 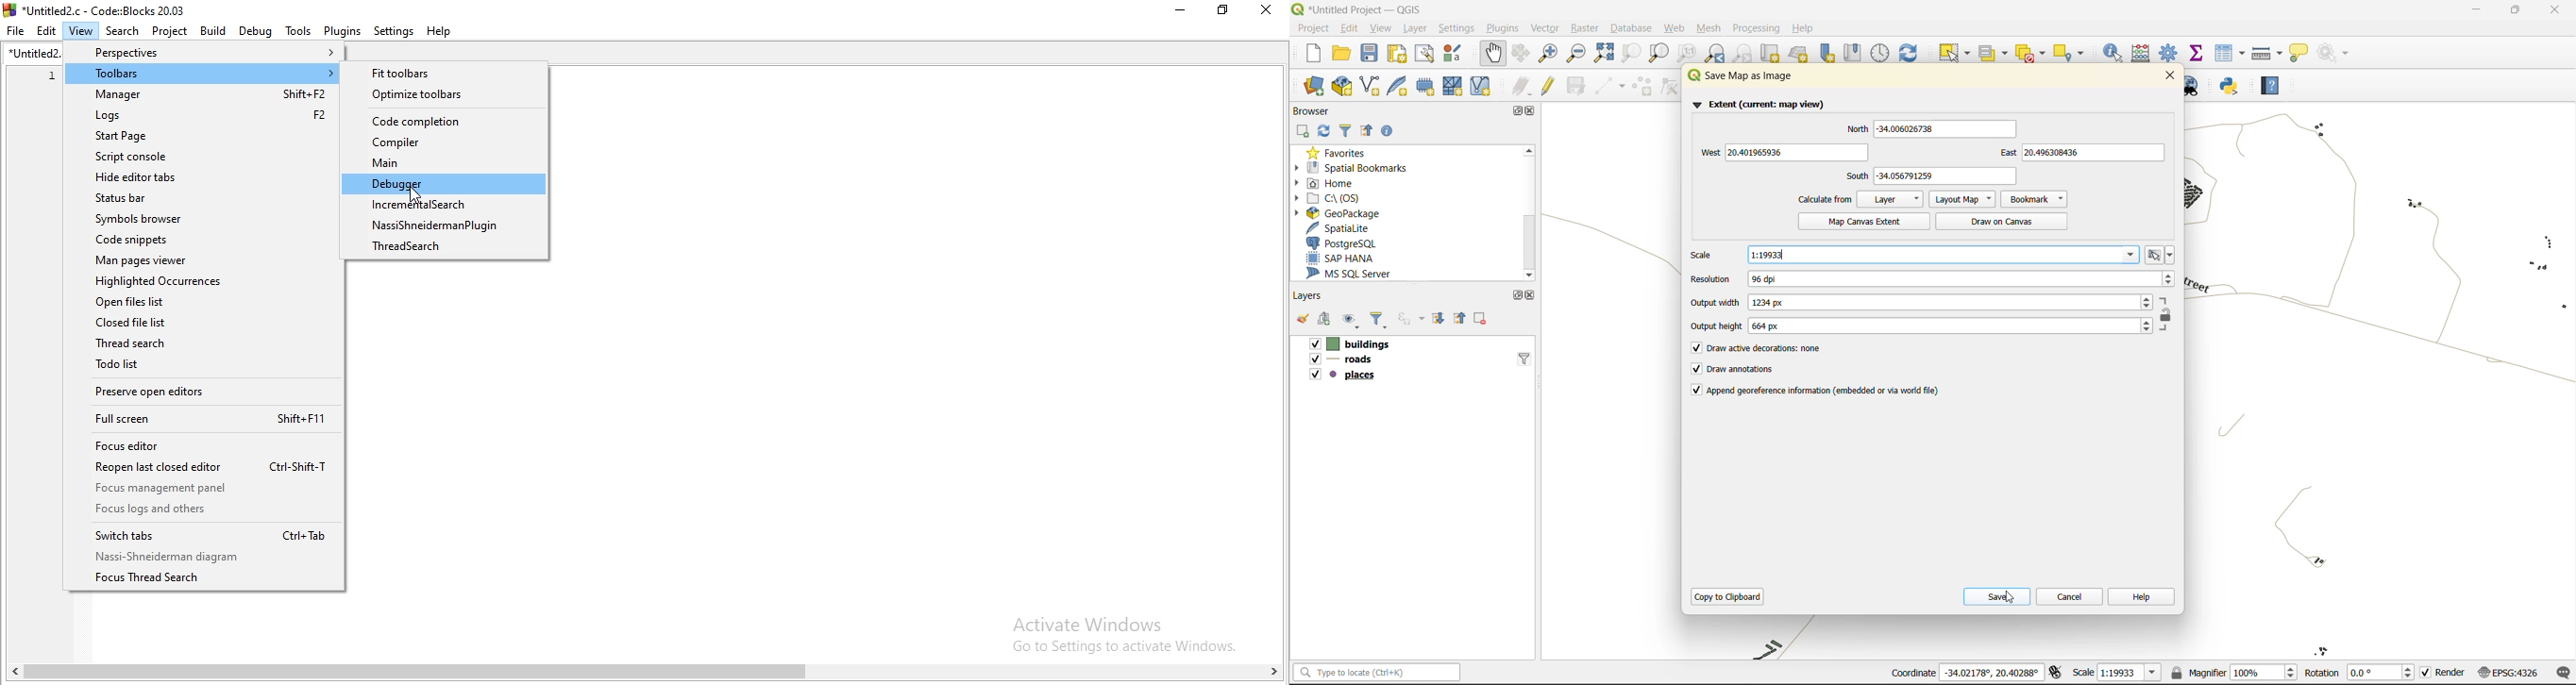 What do you see at coordinates (206, 419) in the screenshot?
I see `Full screen` at bounding box center [206, 419].